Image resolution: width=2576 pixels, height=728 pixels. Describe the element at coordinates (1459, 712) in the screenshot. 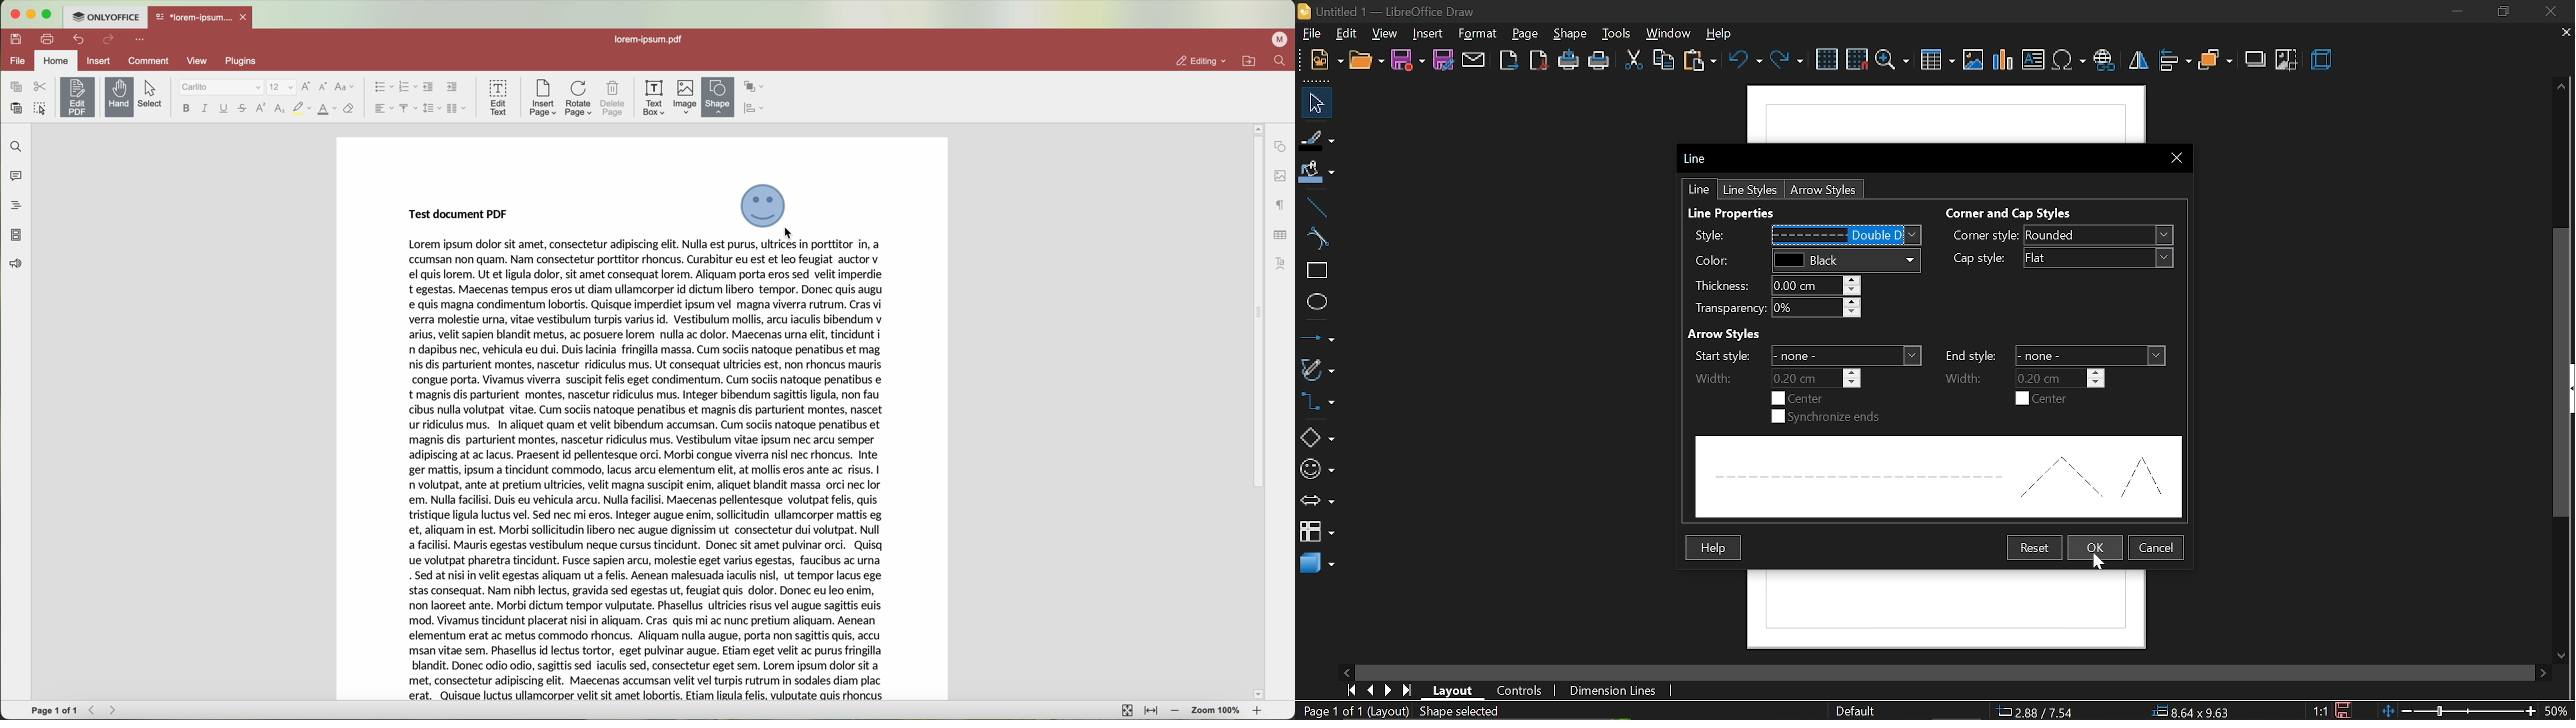

I see `shape selected` at that location.